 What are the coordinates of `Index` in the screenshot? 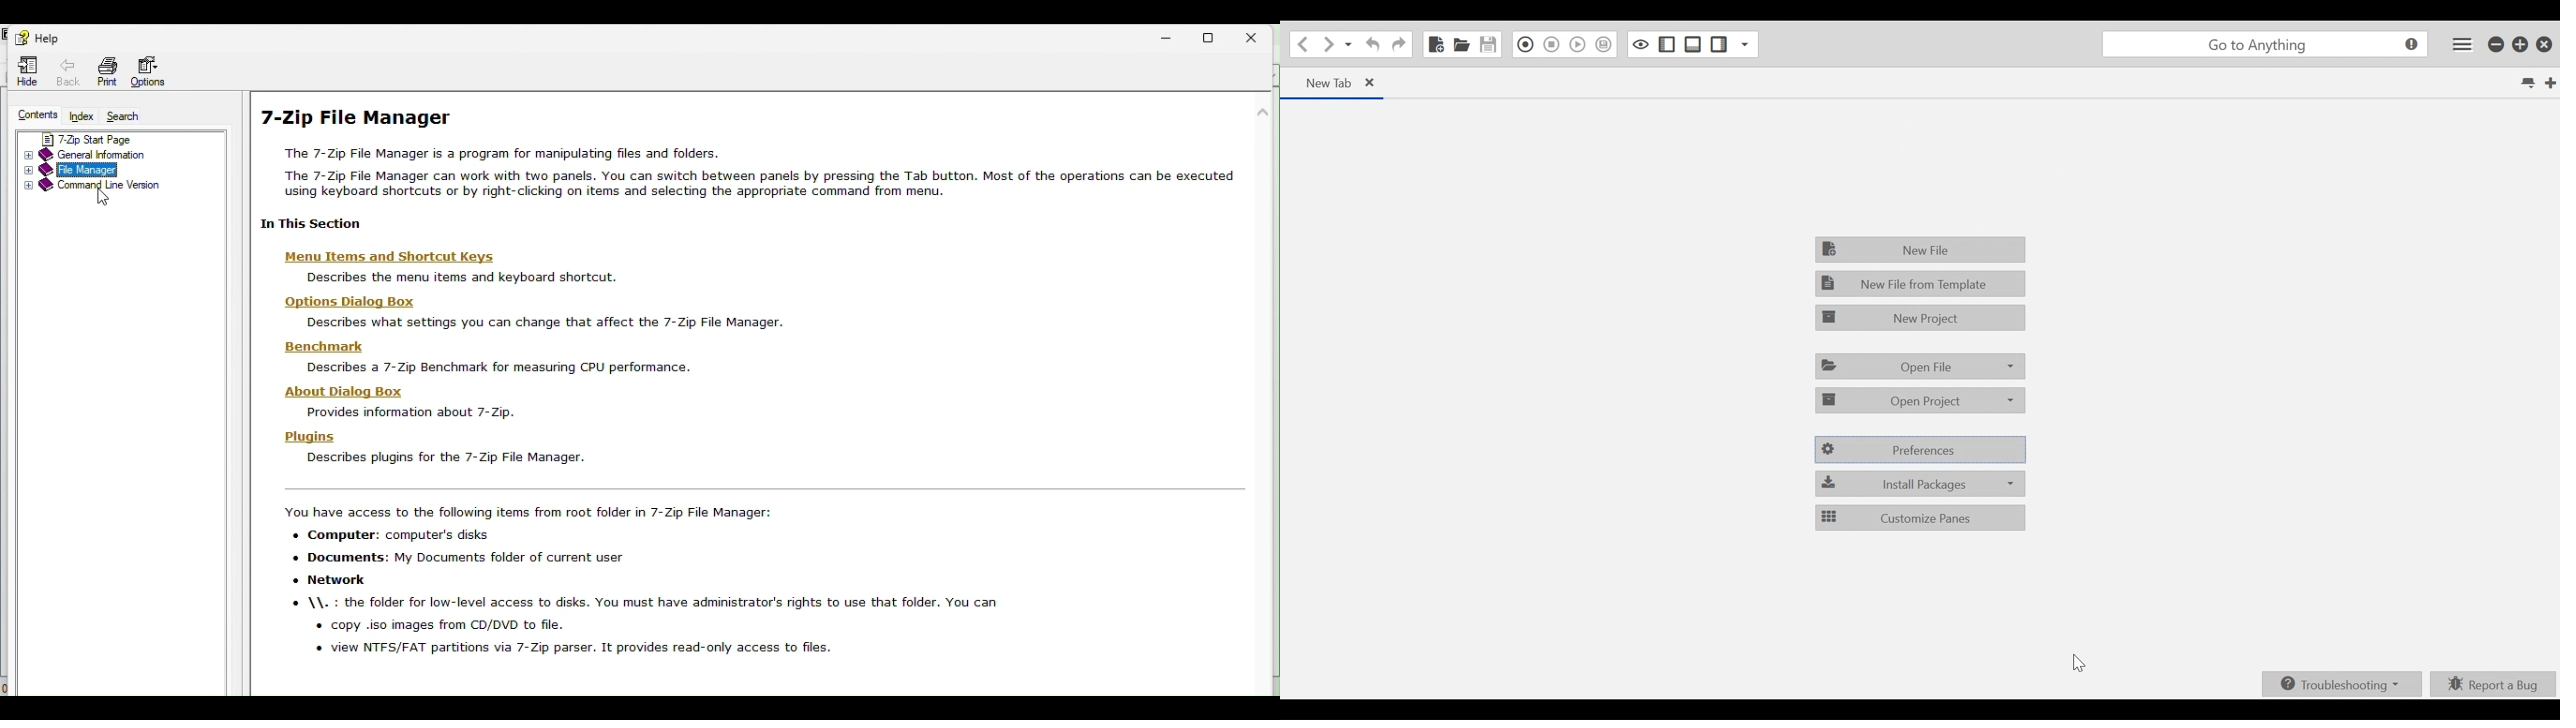 It's located at (80, 117).